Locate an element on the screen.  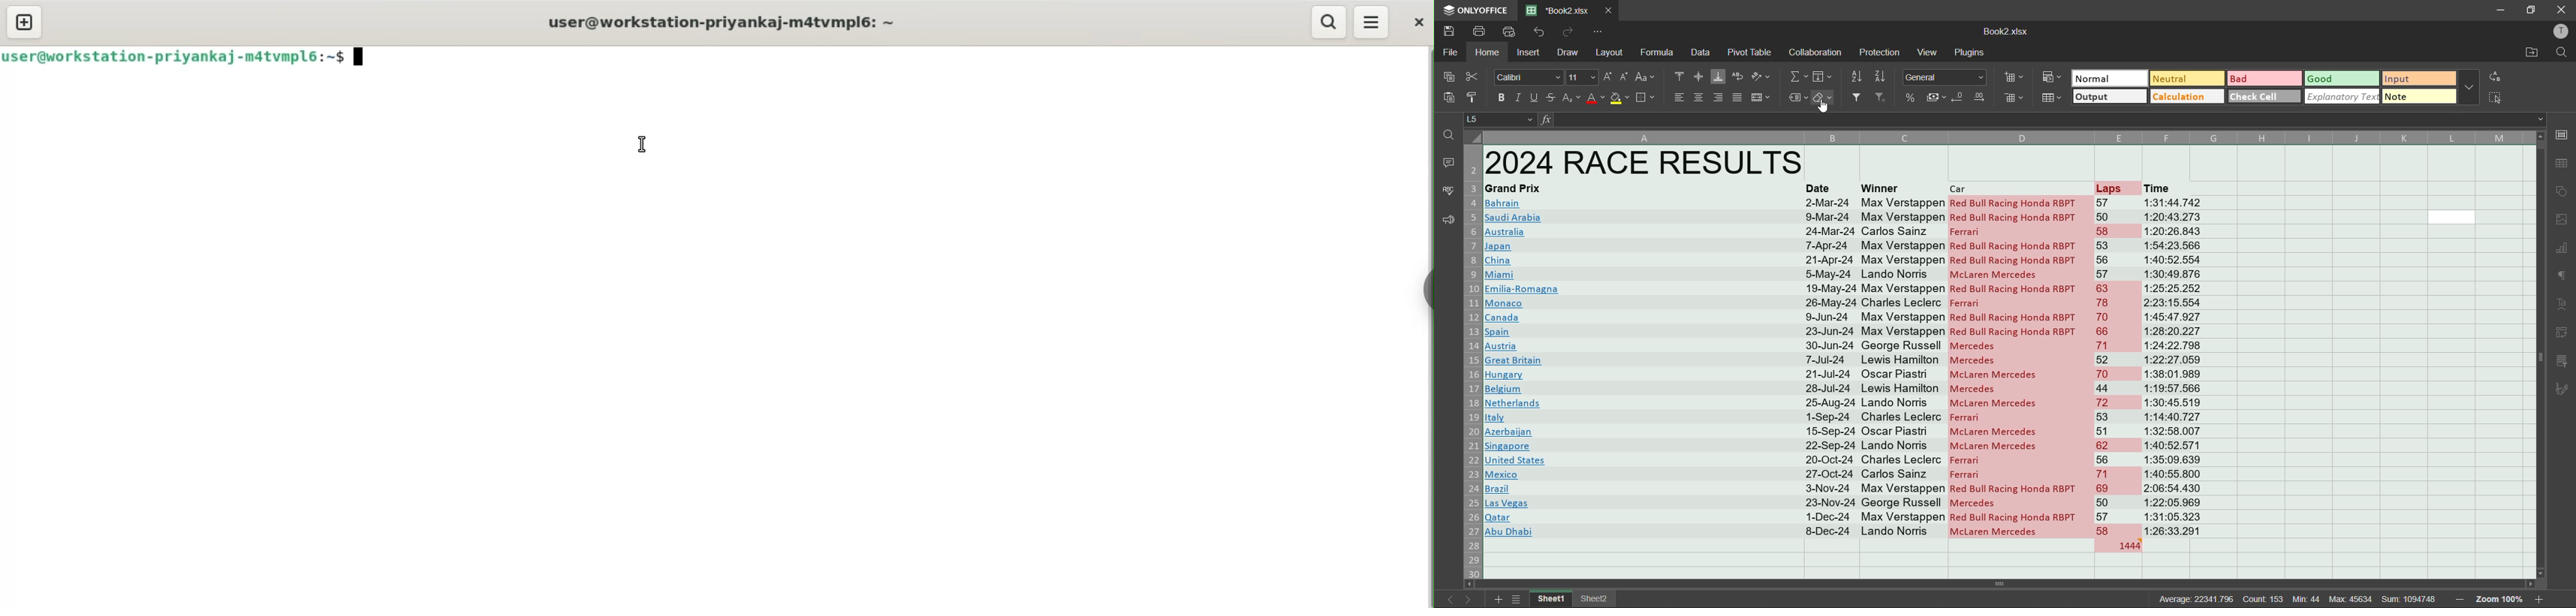
sheet 2 is located at coordinates (1596, 598).